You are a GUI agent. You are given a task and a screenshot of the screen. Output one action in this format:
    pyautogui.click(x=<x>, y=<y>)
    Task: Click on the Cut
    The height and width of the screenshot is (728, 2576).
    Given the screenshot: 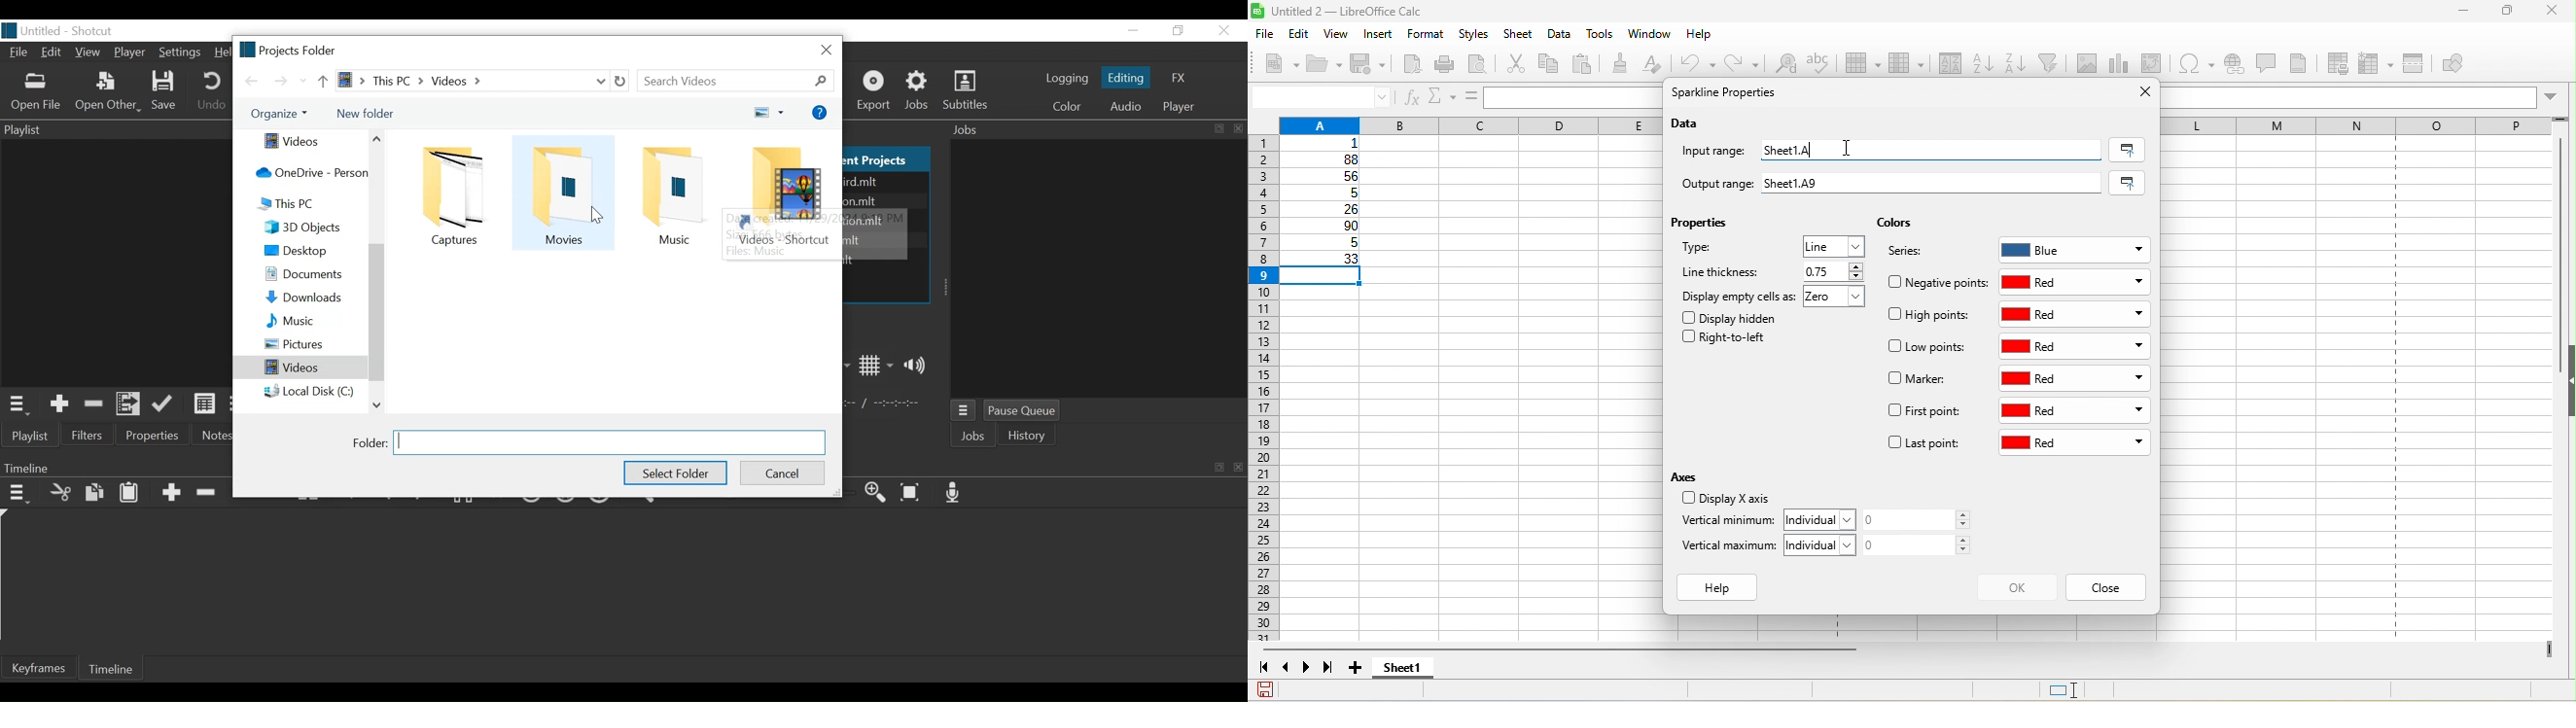 What is the action you would take?
    pyautogui.click(x=61, y=491)
    